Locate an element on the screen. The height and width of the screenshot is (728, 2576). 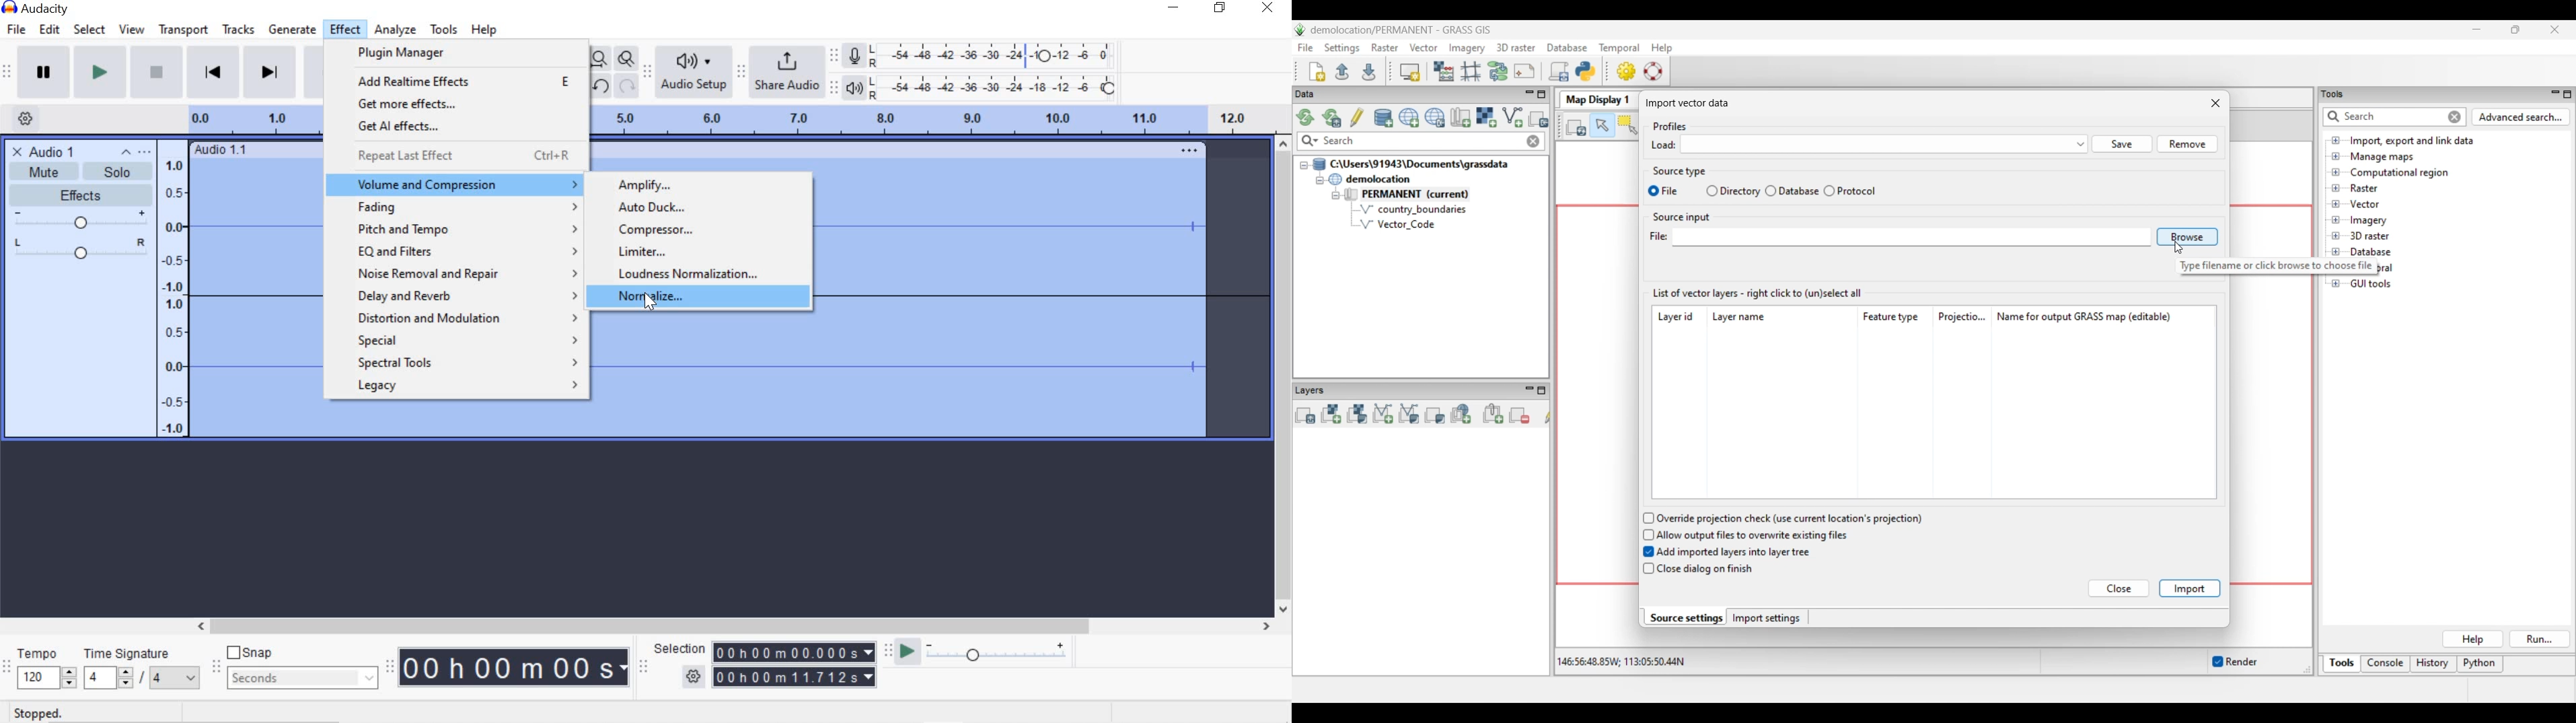
tracks is located at coordinates (237, 31).